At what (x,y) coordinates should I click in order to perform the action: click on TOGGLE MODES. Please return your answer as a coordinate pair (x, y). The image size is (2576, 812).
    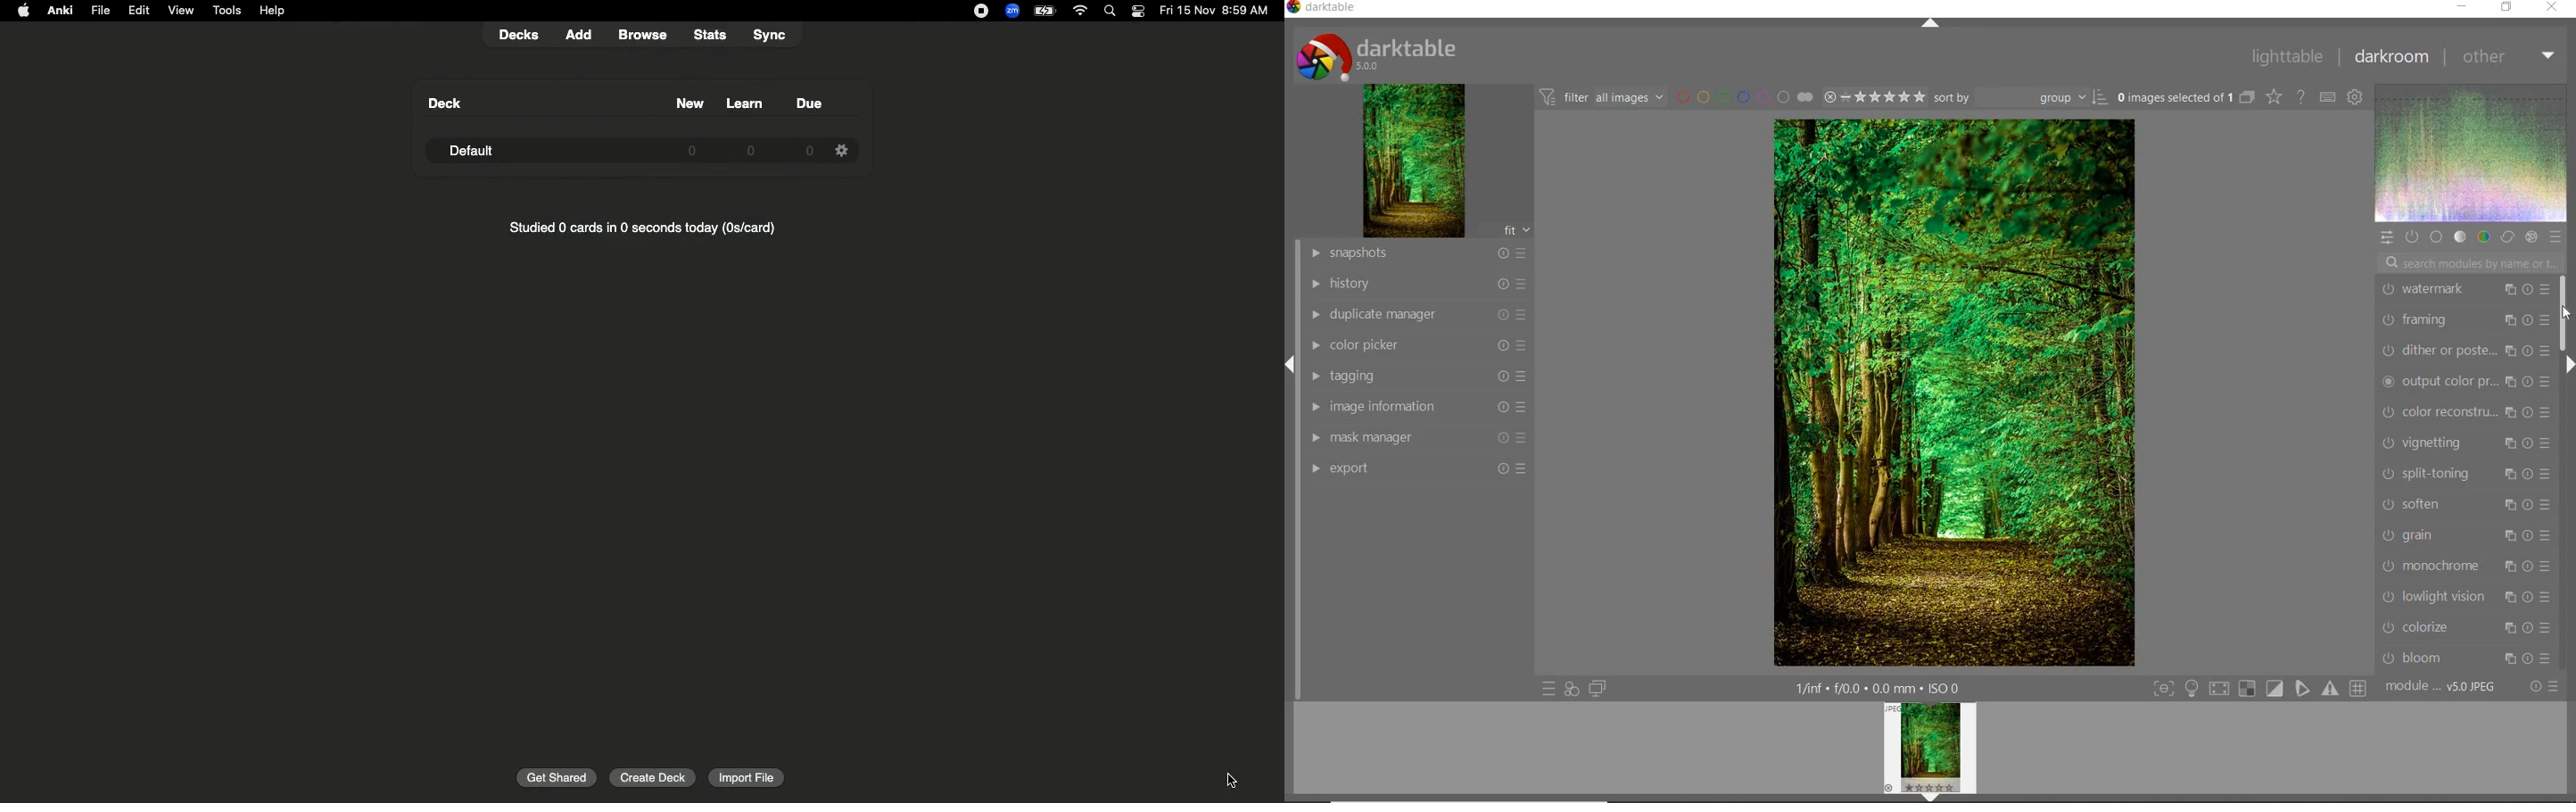
    Looking at the image, I should click on (2259, 689).